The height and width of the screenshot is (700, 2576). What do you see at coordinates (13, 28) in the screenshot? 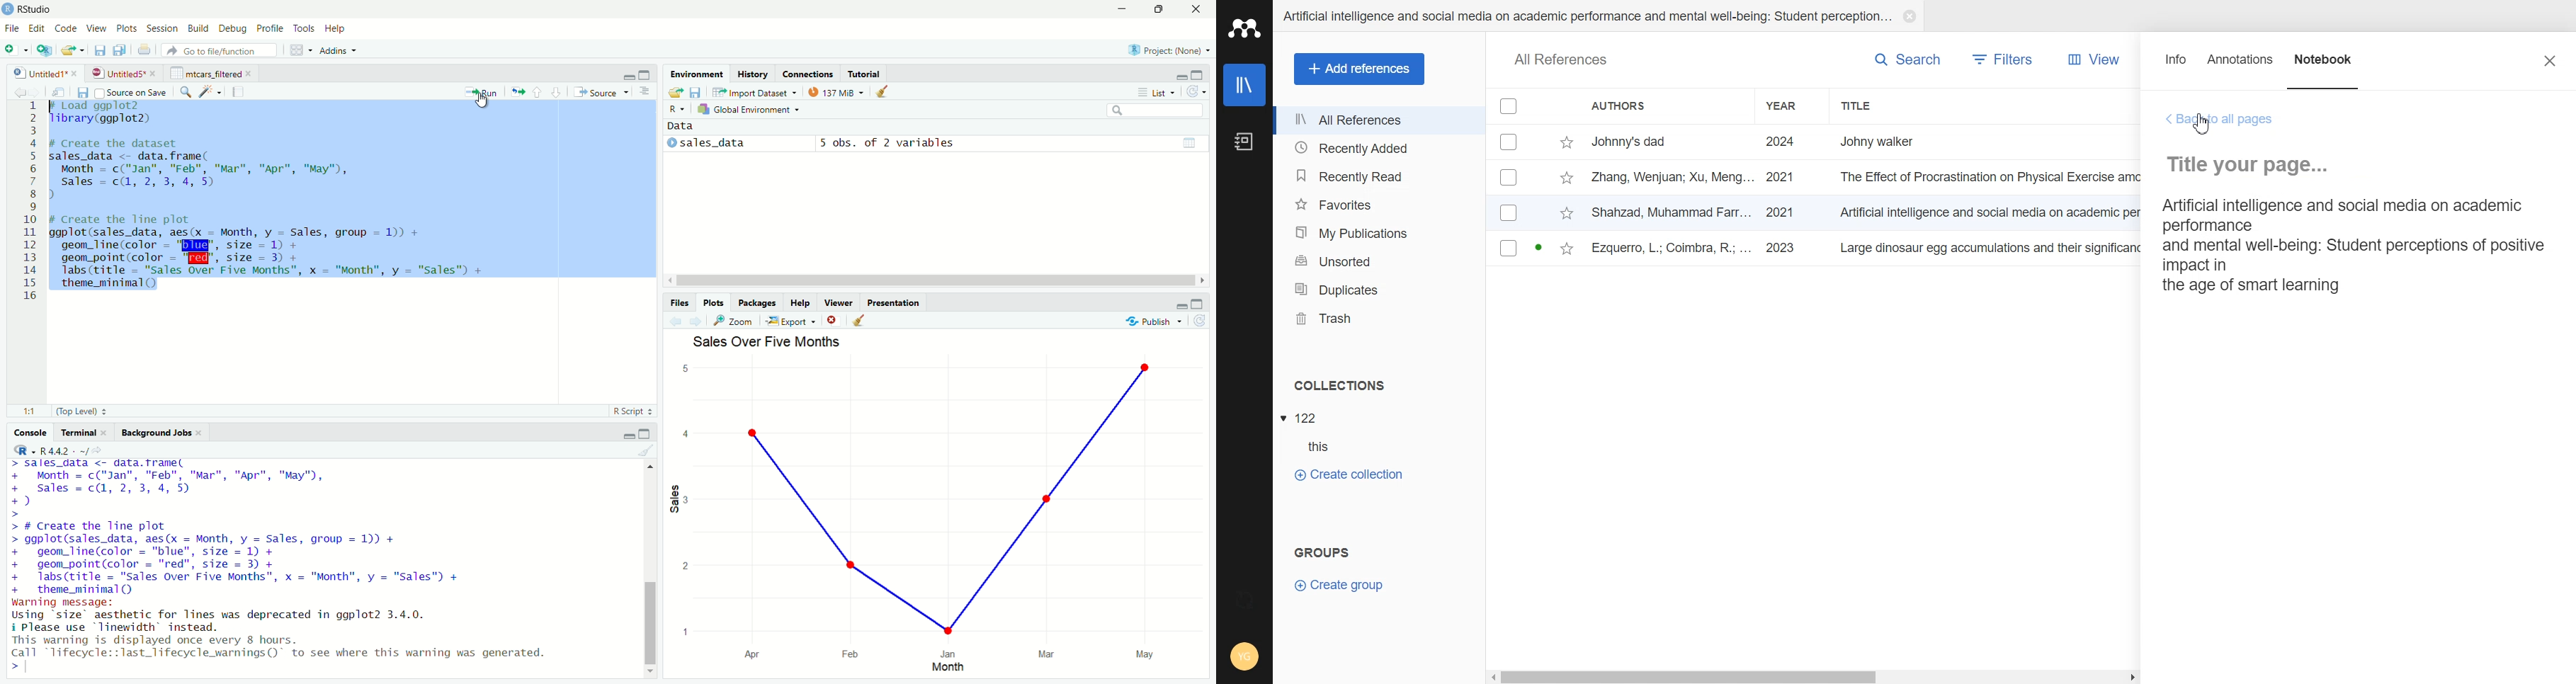
I see `file` at bounding box center [13, 28].